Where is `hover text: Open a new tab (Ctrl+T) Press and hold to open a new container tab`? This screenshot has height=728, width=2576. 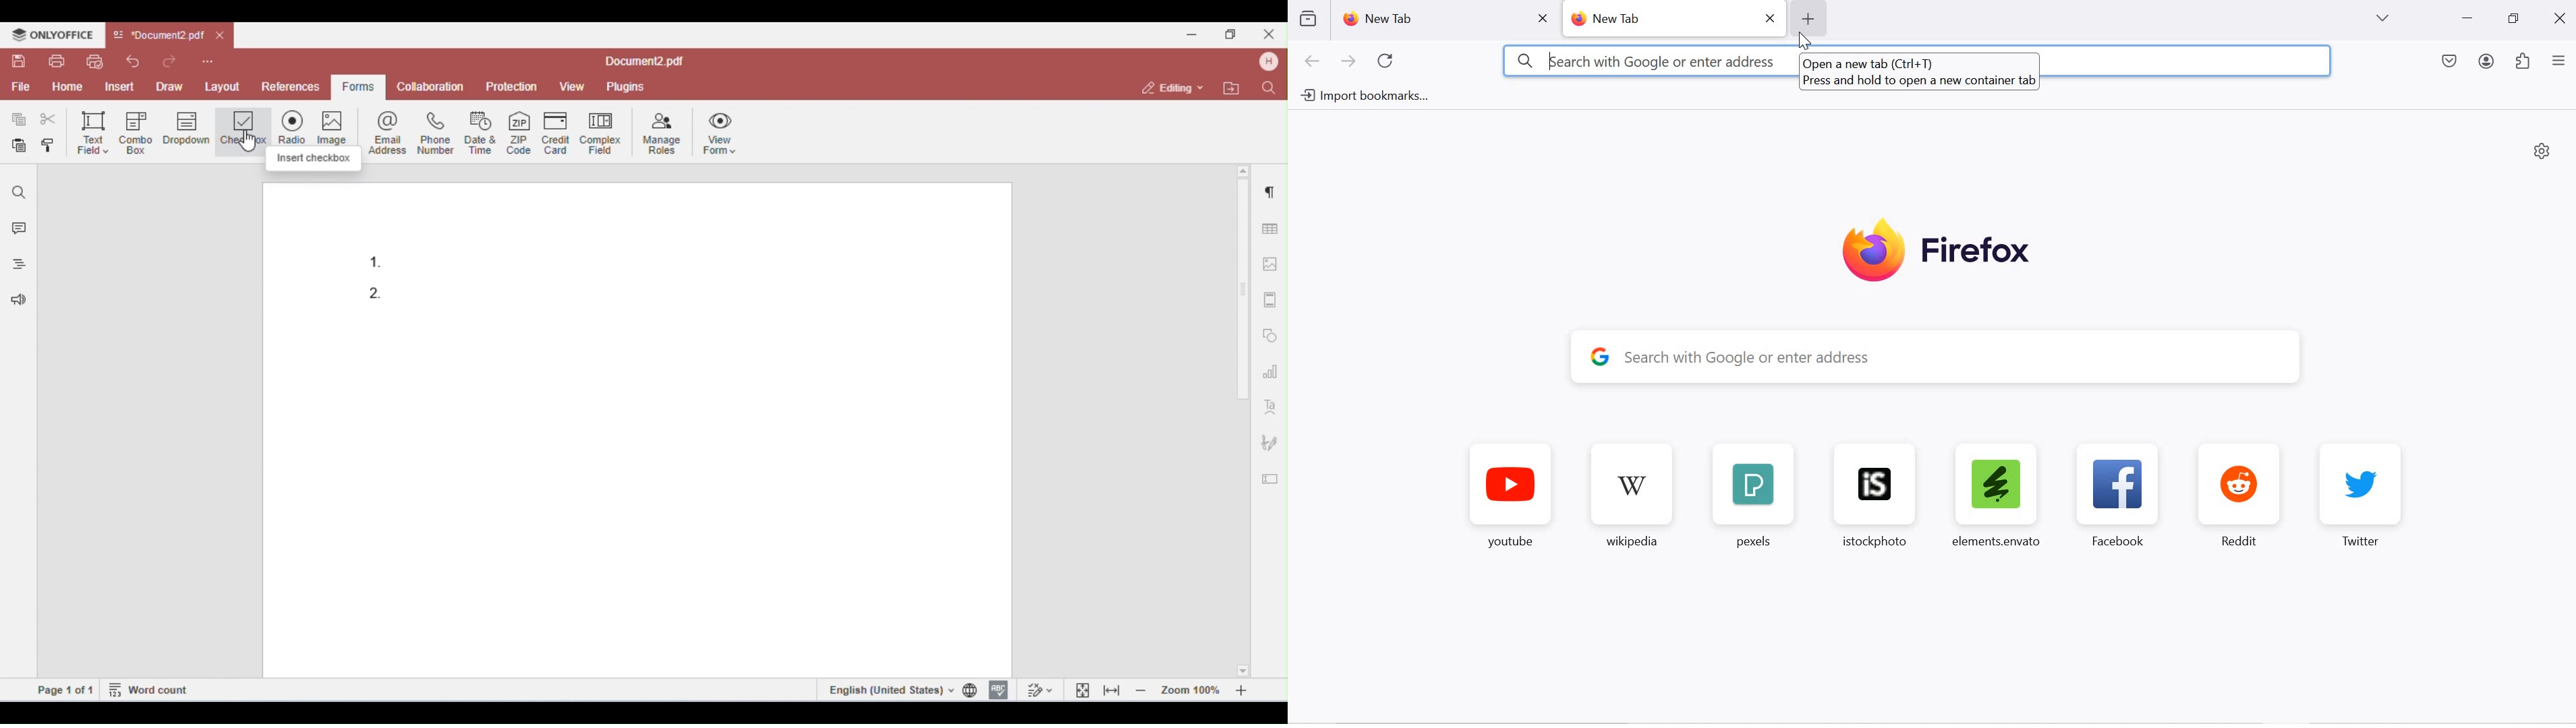 hover text: Open a new tab (Ctrl+T) Press and hold to open a new container tab is located at coordinates (1912, 72).